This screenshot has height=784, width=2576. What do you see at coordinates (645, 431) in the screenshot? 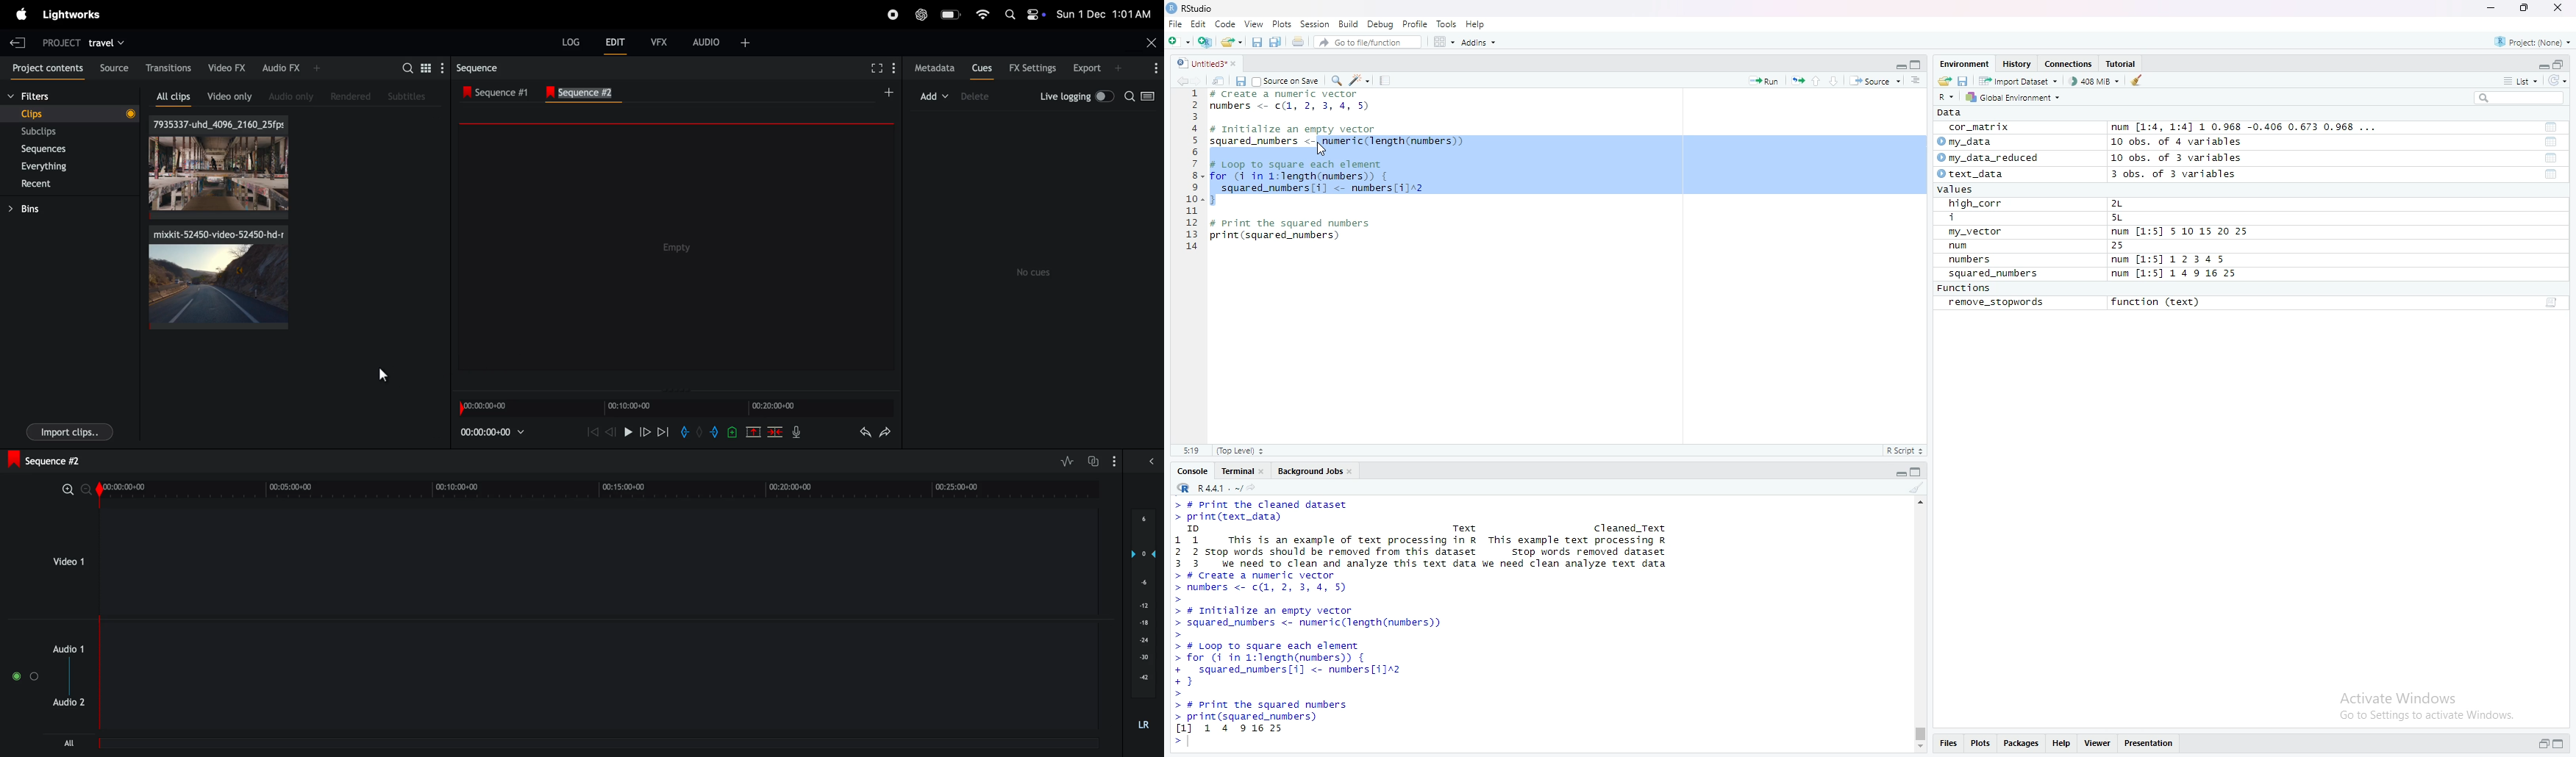
I see `forward` at bounding box center [645, 431].